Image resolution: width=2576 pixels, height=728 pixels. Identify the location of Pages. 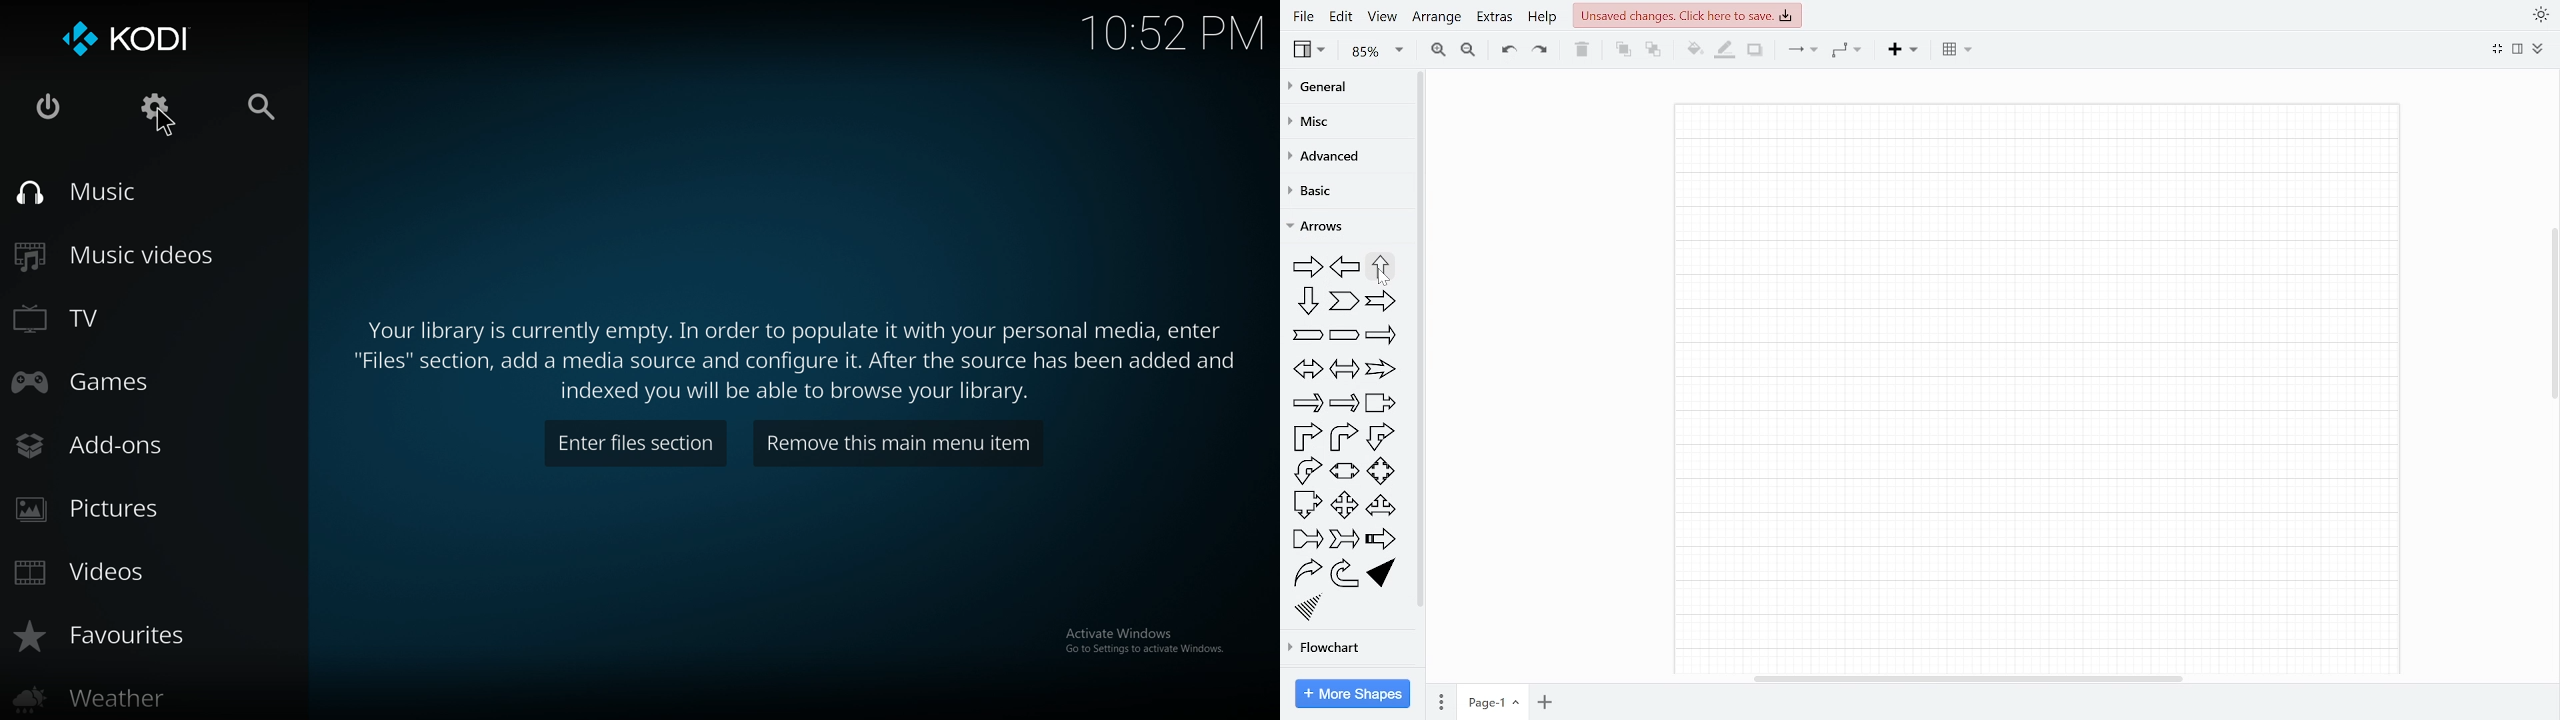
(1441, 700).